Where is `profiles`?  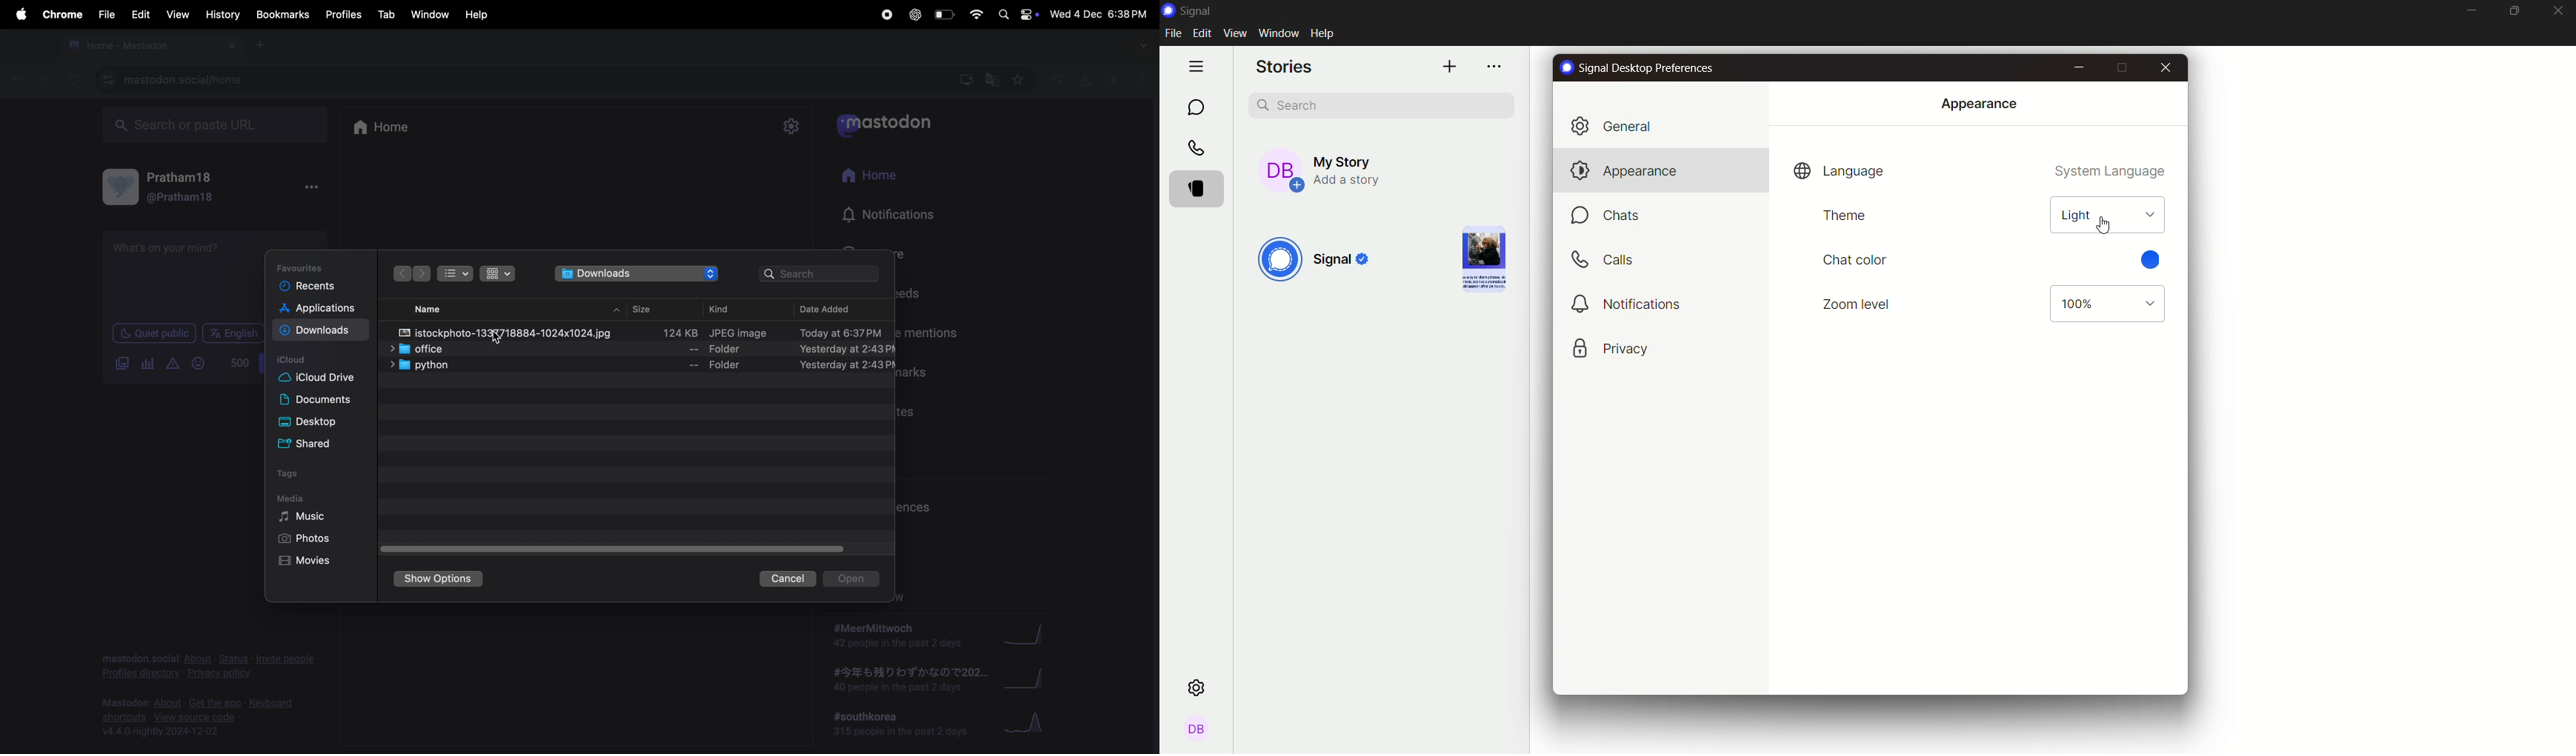 profiles is located at coordinates (344, 14).